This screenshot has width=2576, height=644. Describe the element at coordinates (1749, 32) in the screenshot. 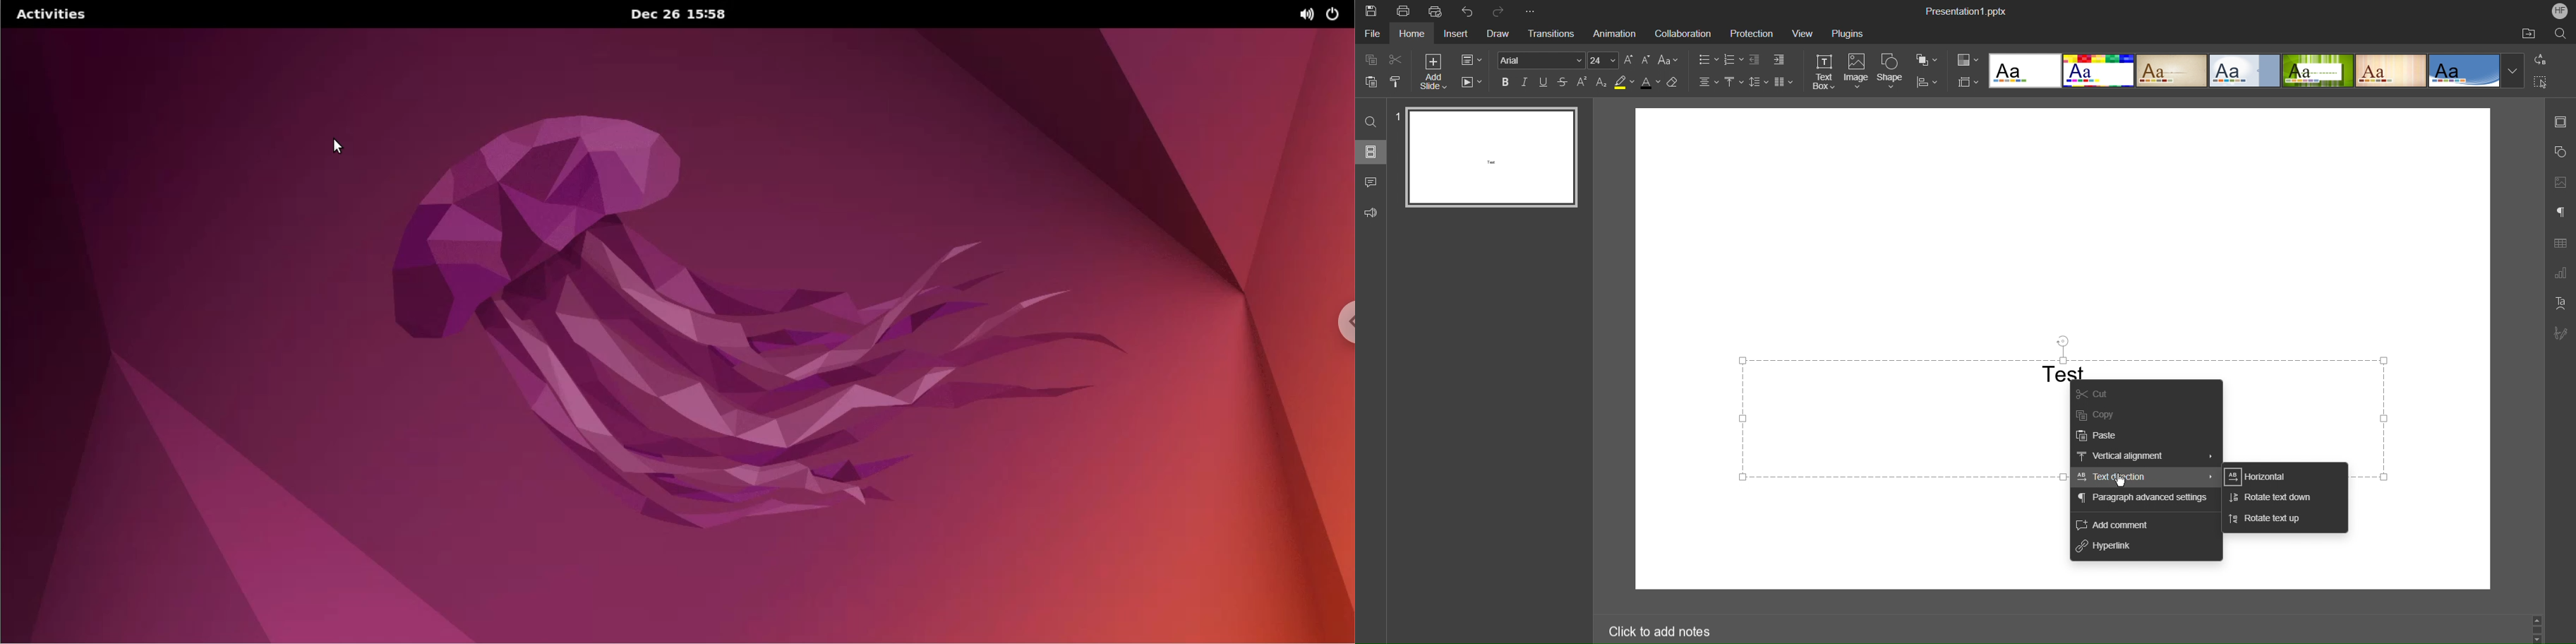

I see `Protection` at that location.